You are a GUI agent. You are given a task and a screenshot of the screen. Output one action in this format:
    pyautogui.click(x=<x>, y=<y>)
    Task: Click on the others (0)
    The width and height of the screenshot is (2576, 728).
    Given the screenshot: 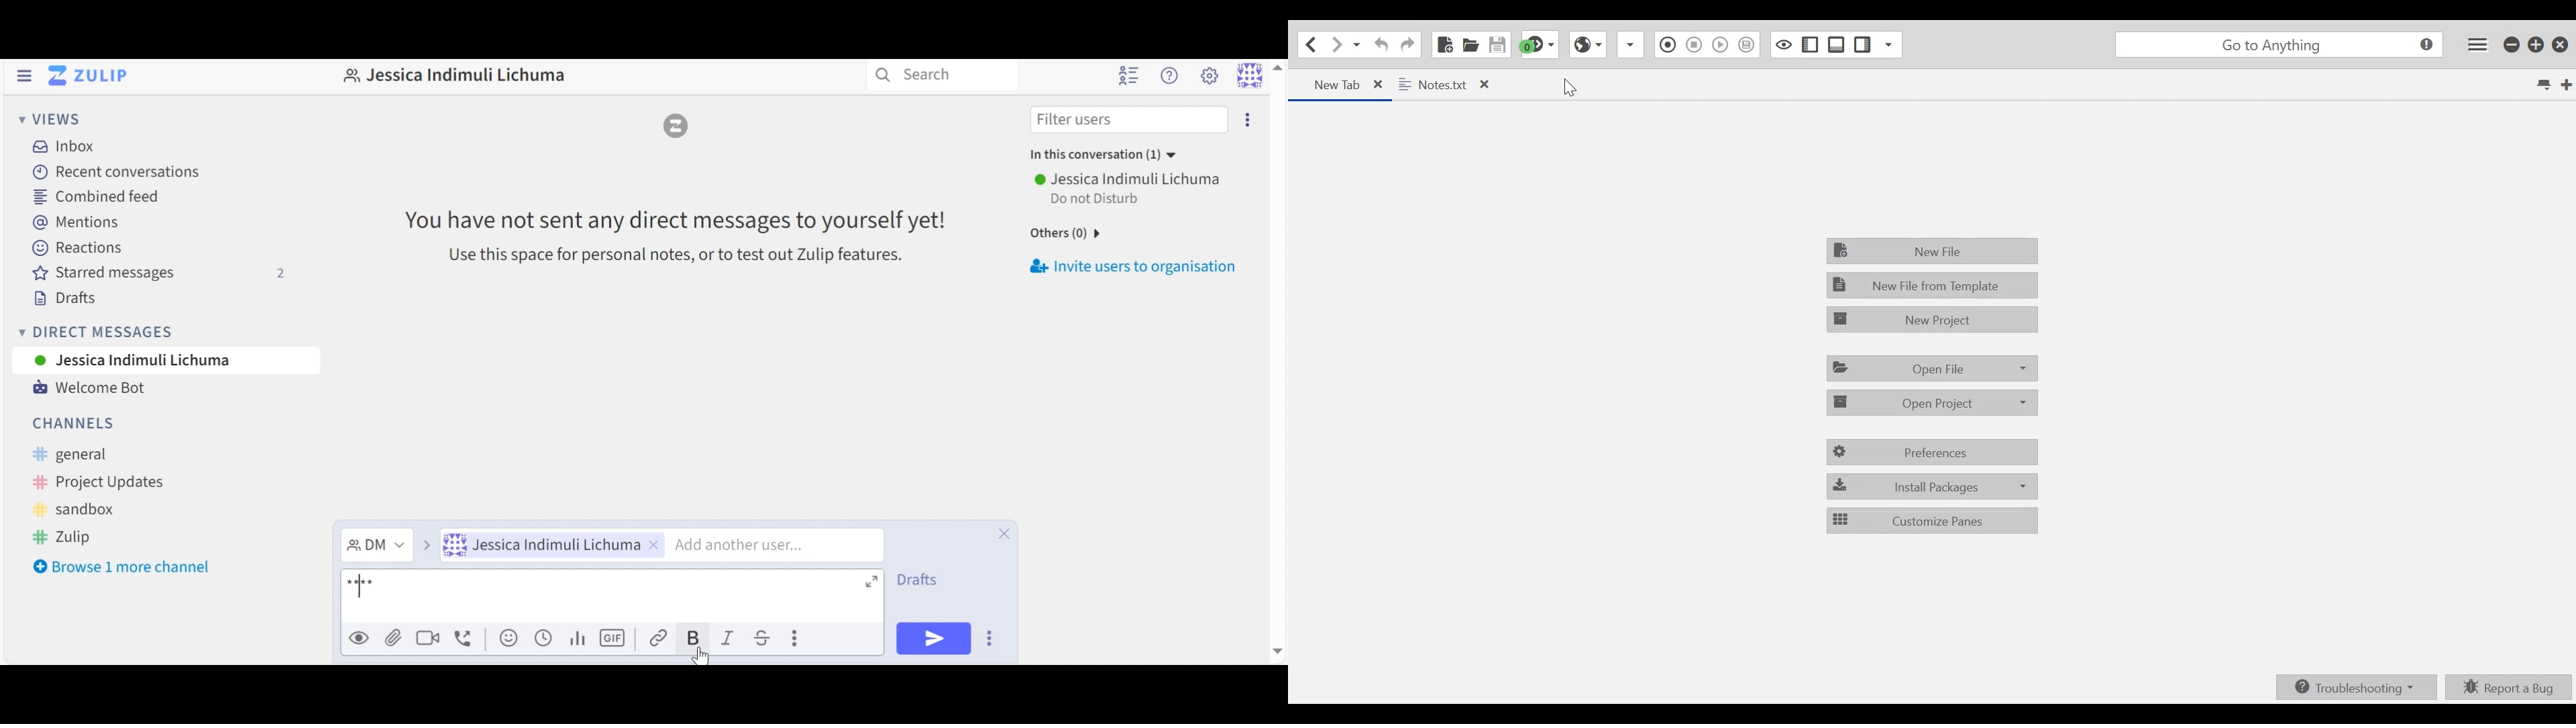 What is the action you would take?
    pyautogui.click(x=1061, y=235)
    